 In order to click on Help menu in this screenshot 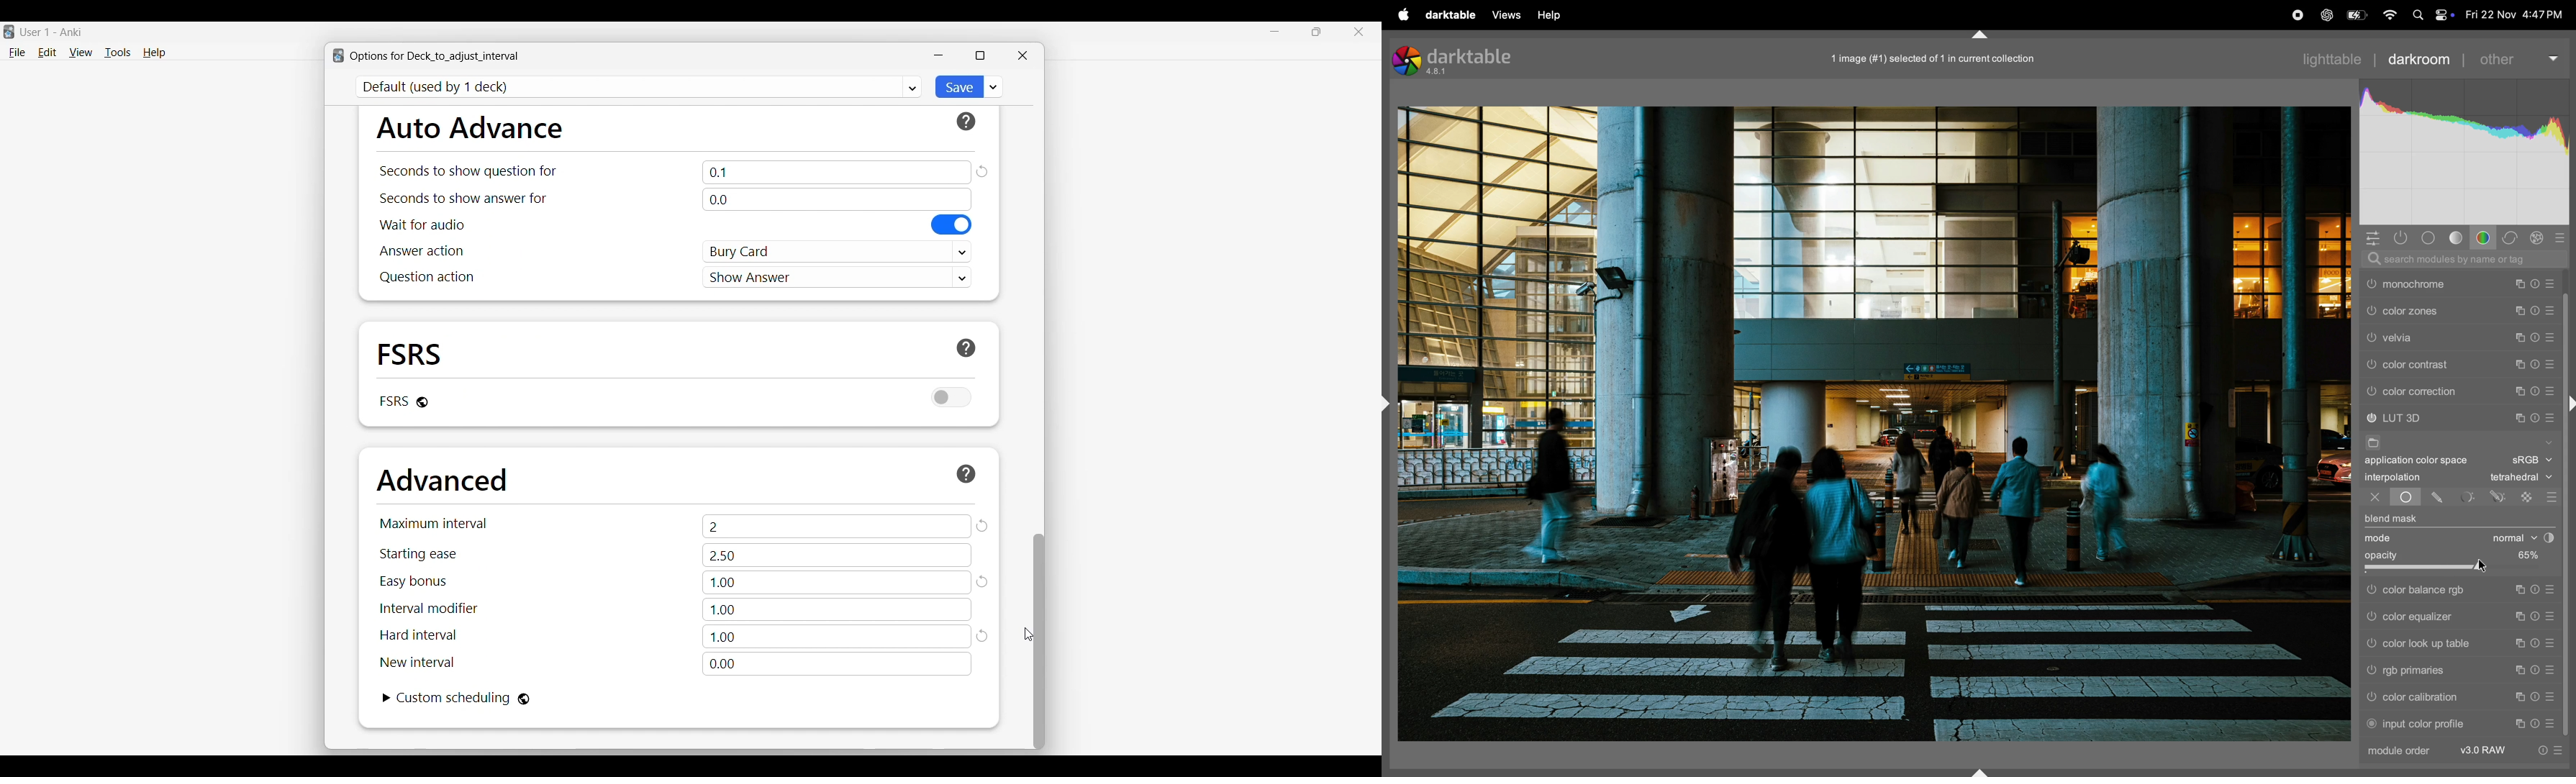, I will do `click(154, 53)`.